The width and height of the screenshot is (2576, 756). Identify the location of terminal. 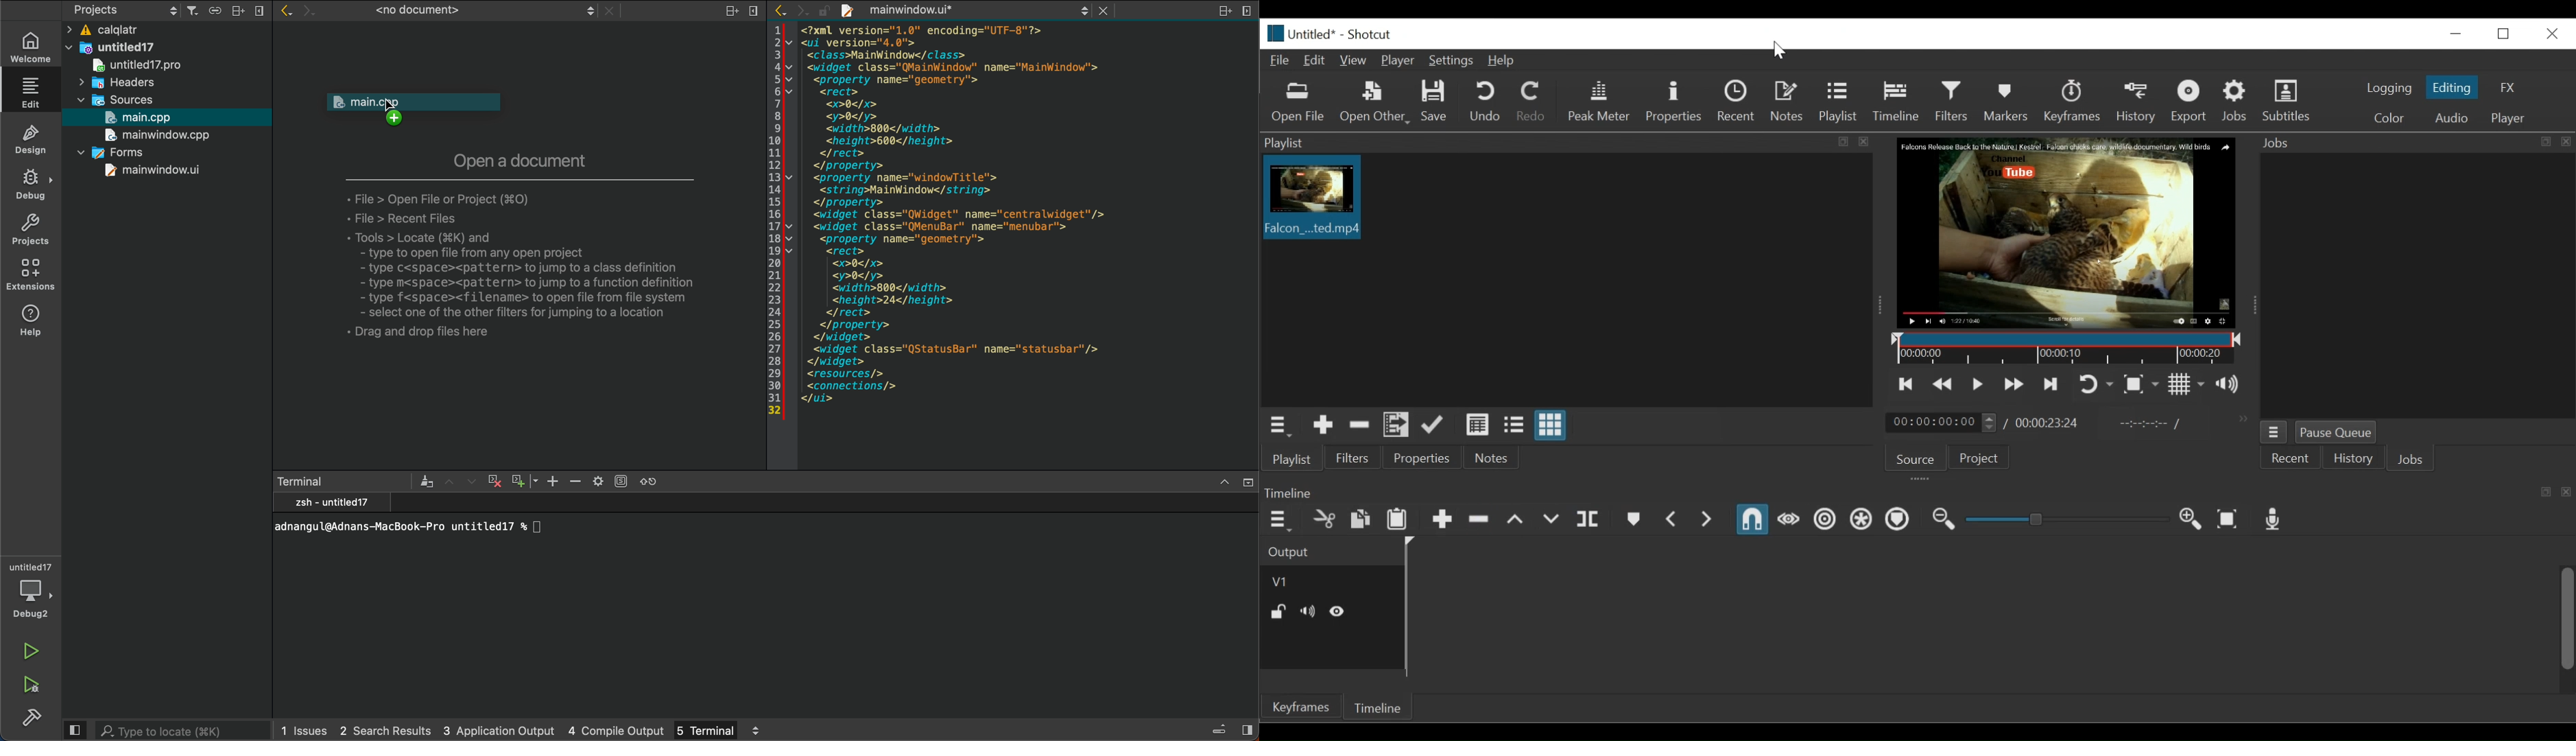
(717, 729).